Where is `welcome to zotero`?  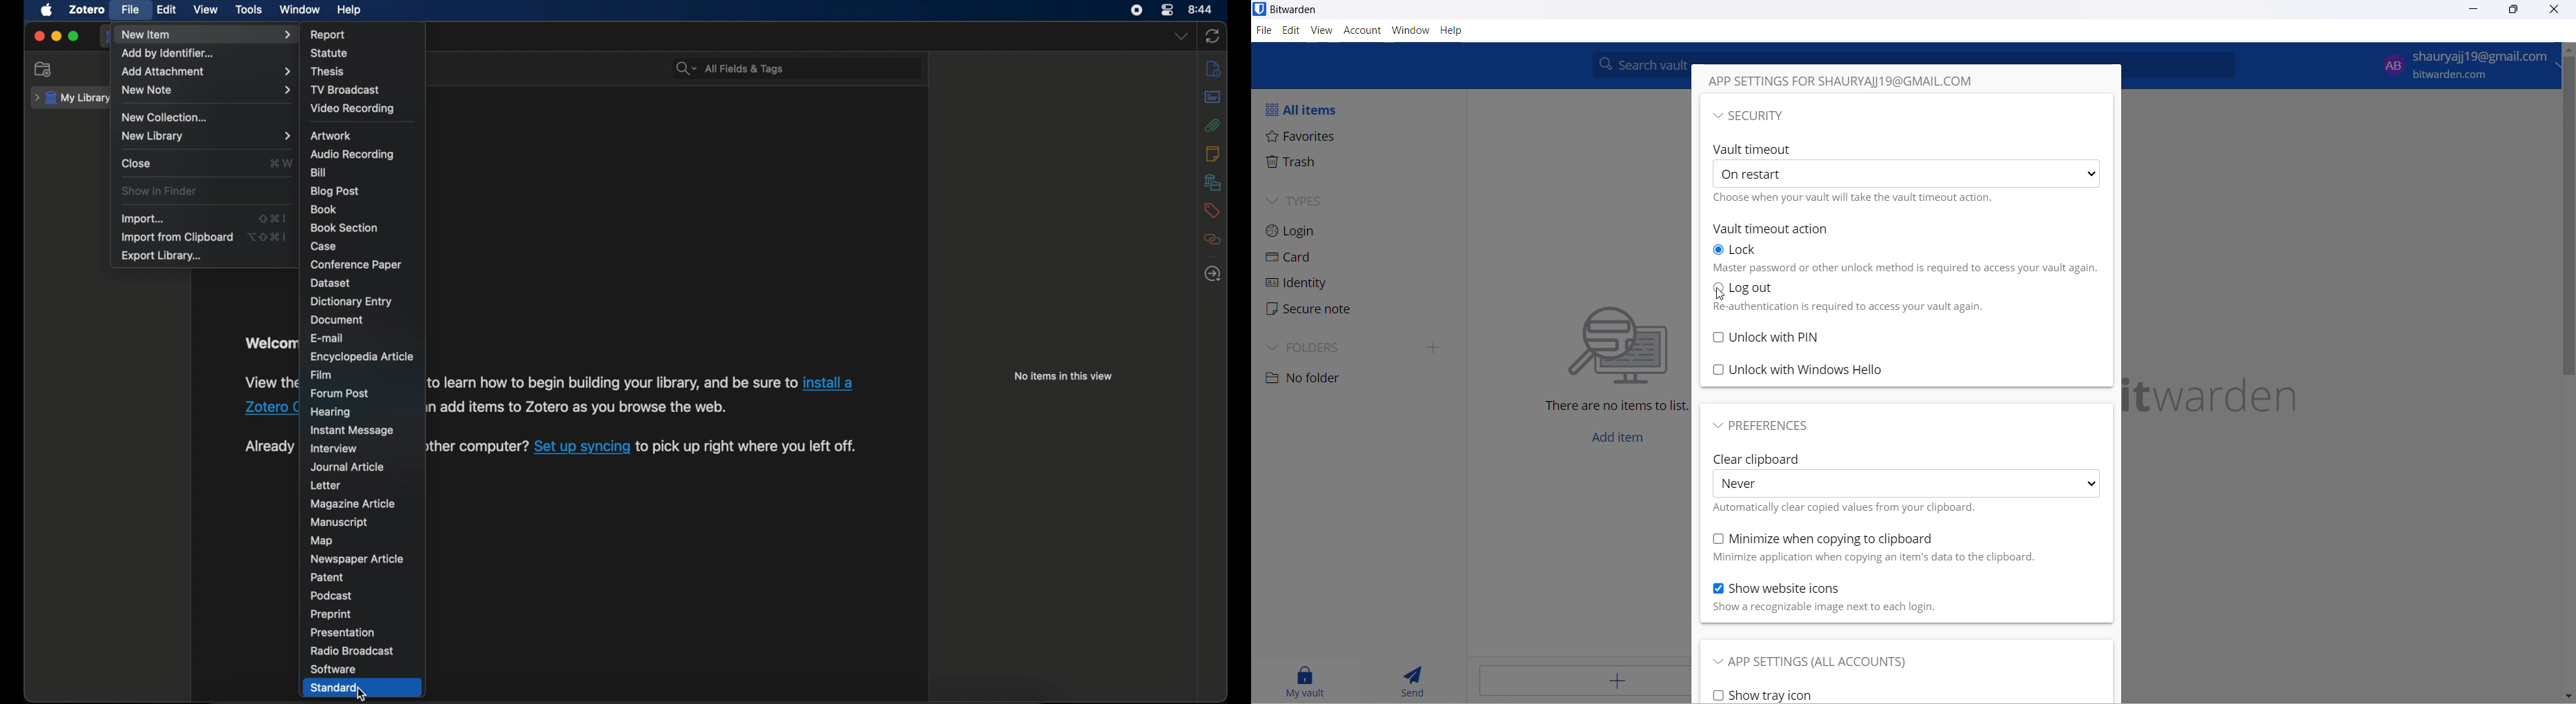 welcome to zotero is located at coordinates (270, 344).